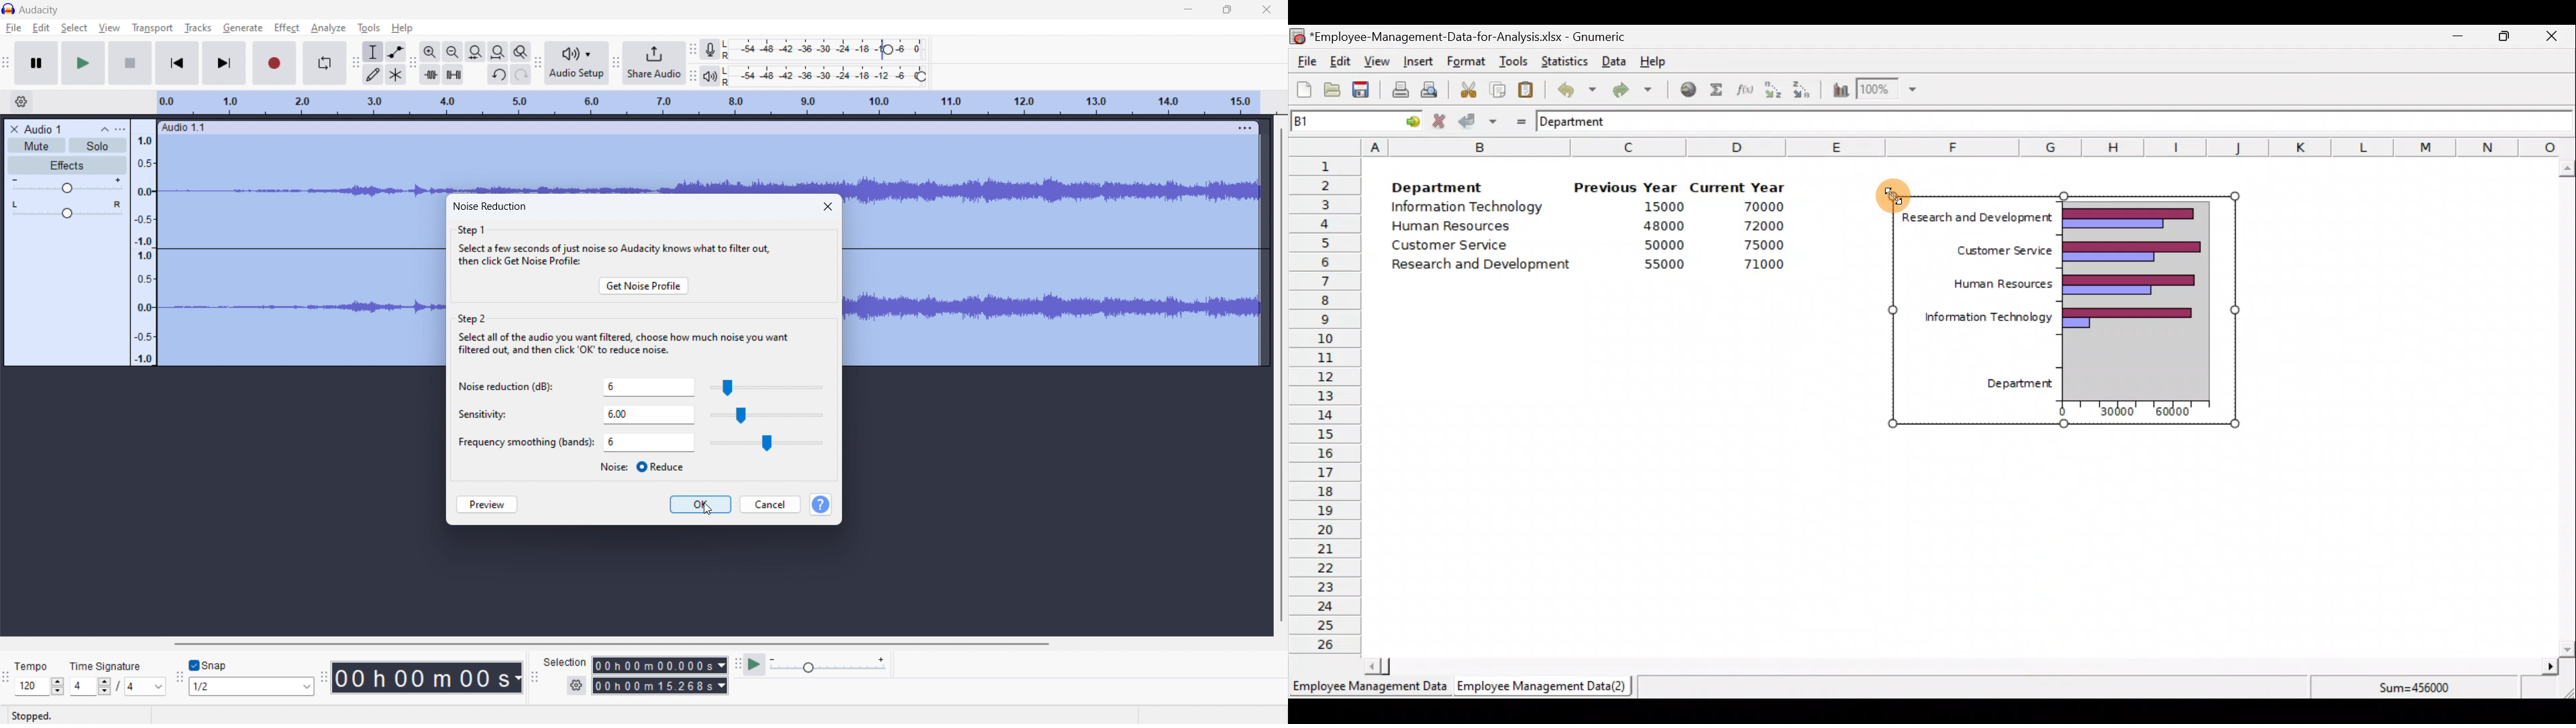 The width and height of the screenshot is (2576, 728). What do you see at coordinates (144, 243) in the screenshot?
I see `amplitude` at bounding box center [144, 243].